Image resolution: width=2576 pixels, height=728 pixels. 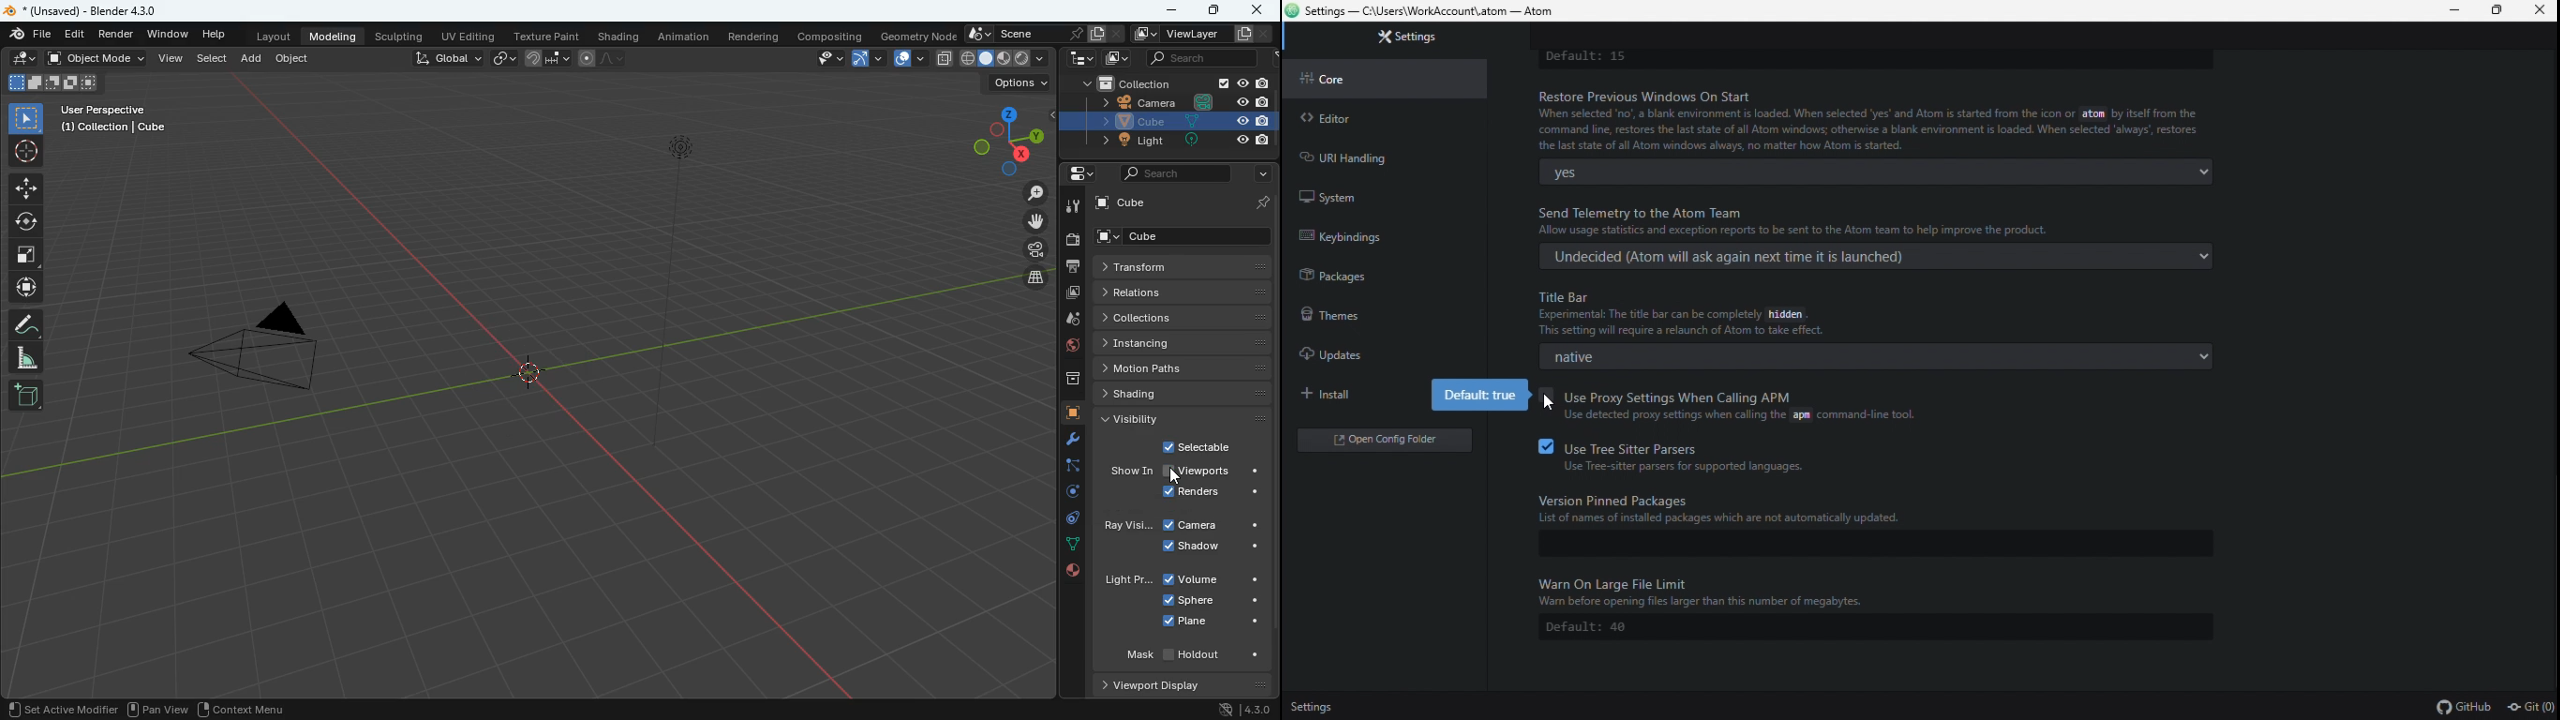 What do you see at coordinates (546, 59) in the screenshot?
I see `join` at bounding box center [546, 59].